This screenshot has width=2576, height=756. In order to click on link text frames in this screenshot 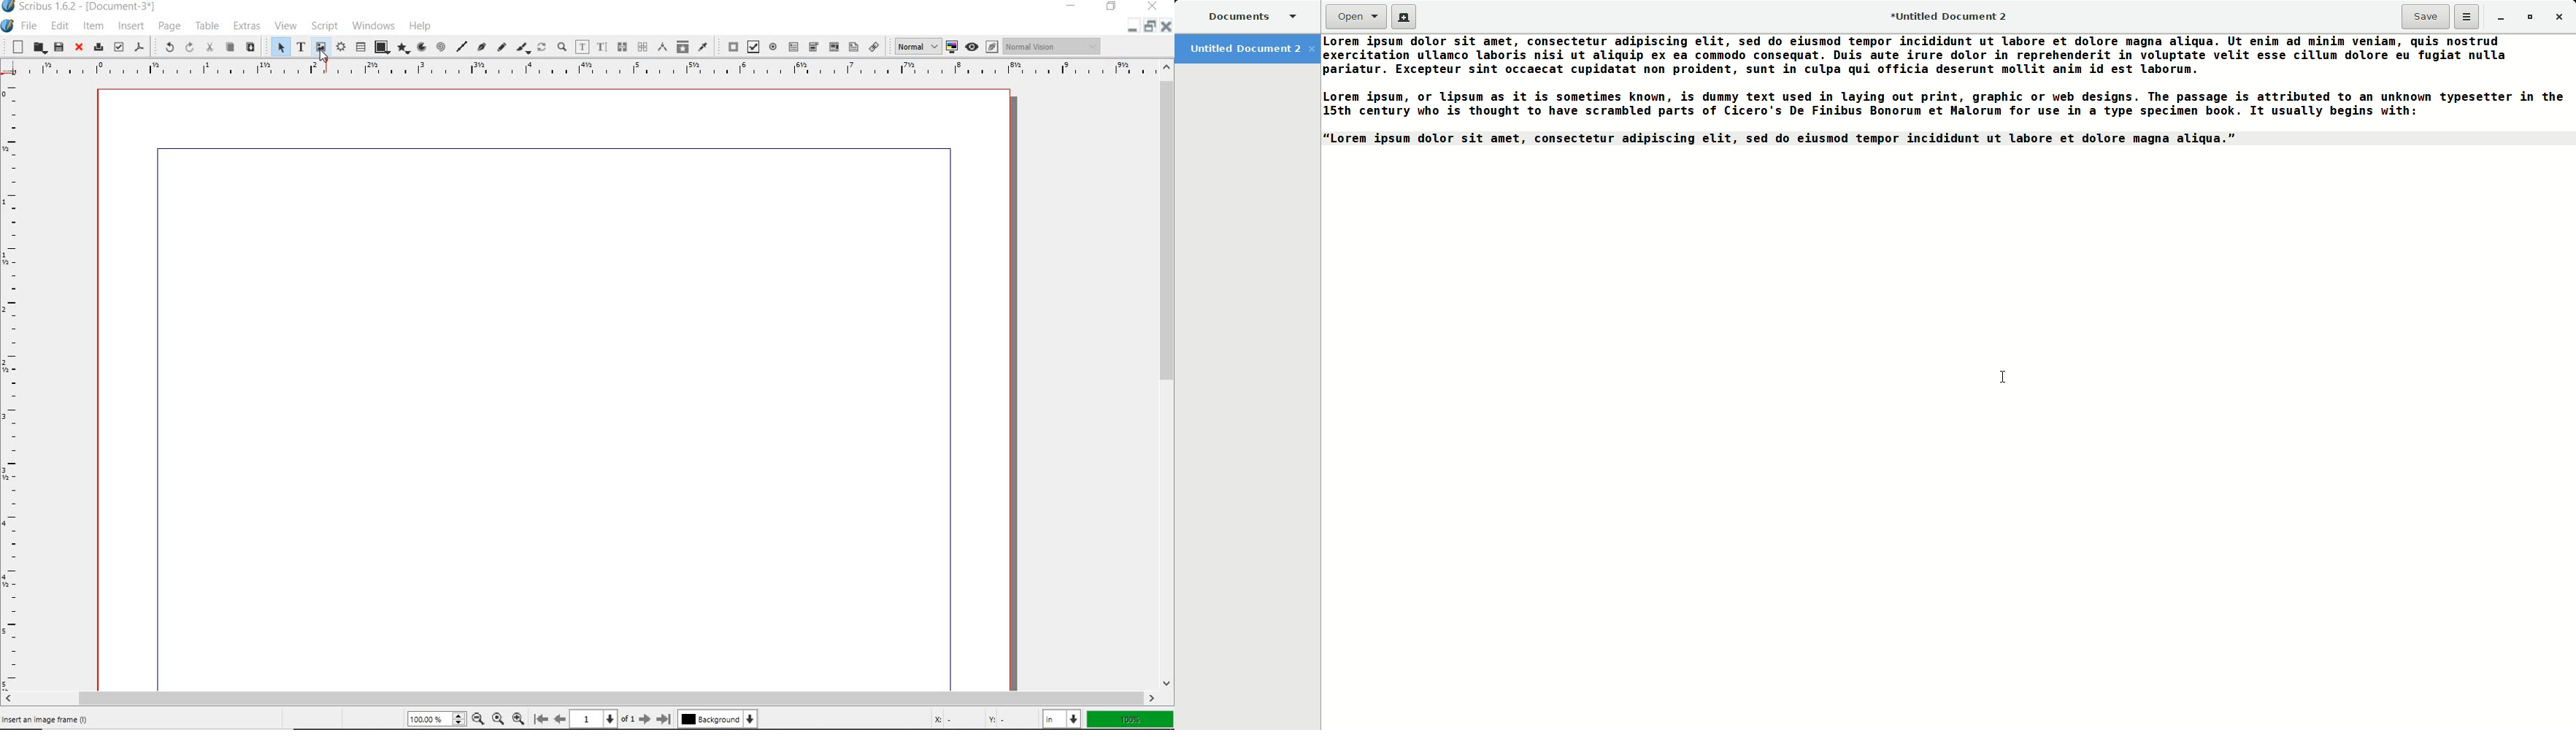, I will do `click(620, 46)`.